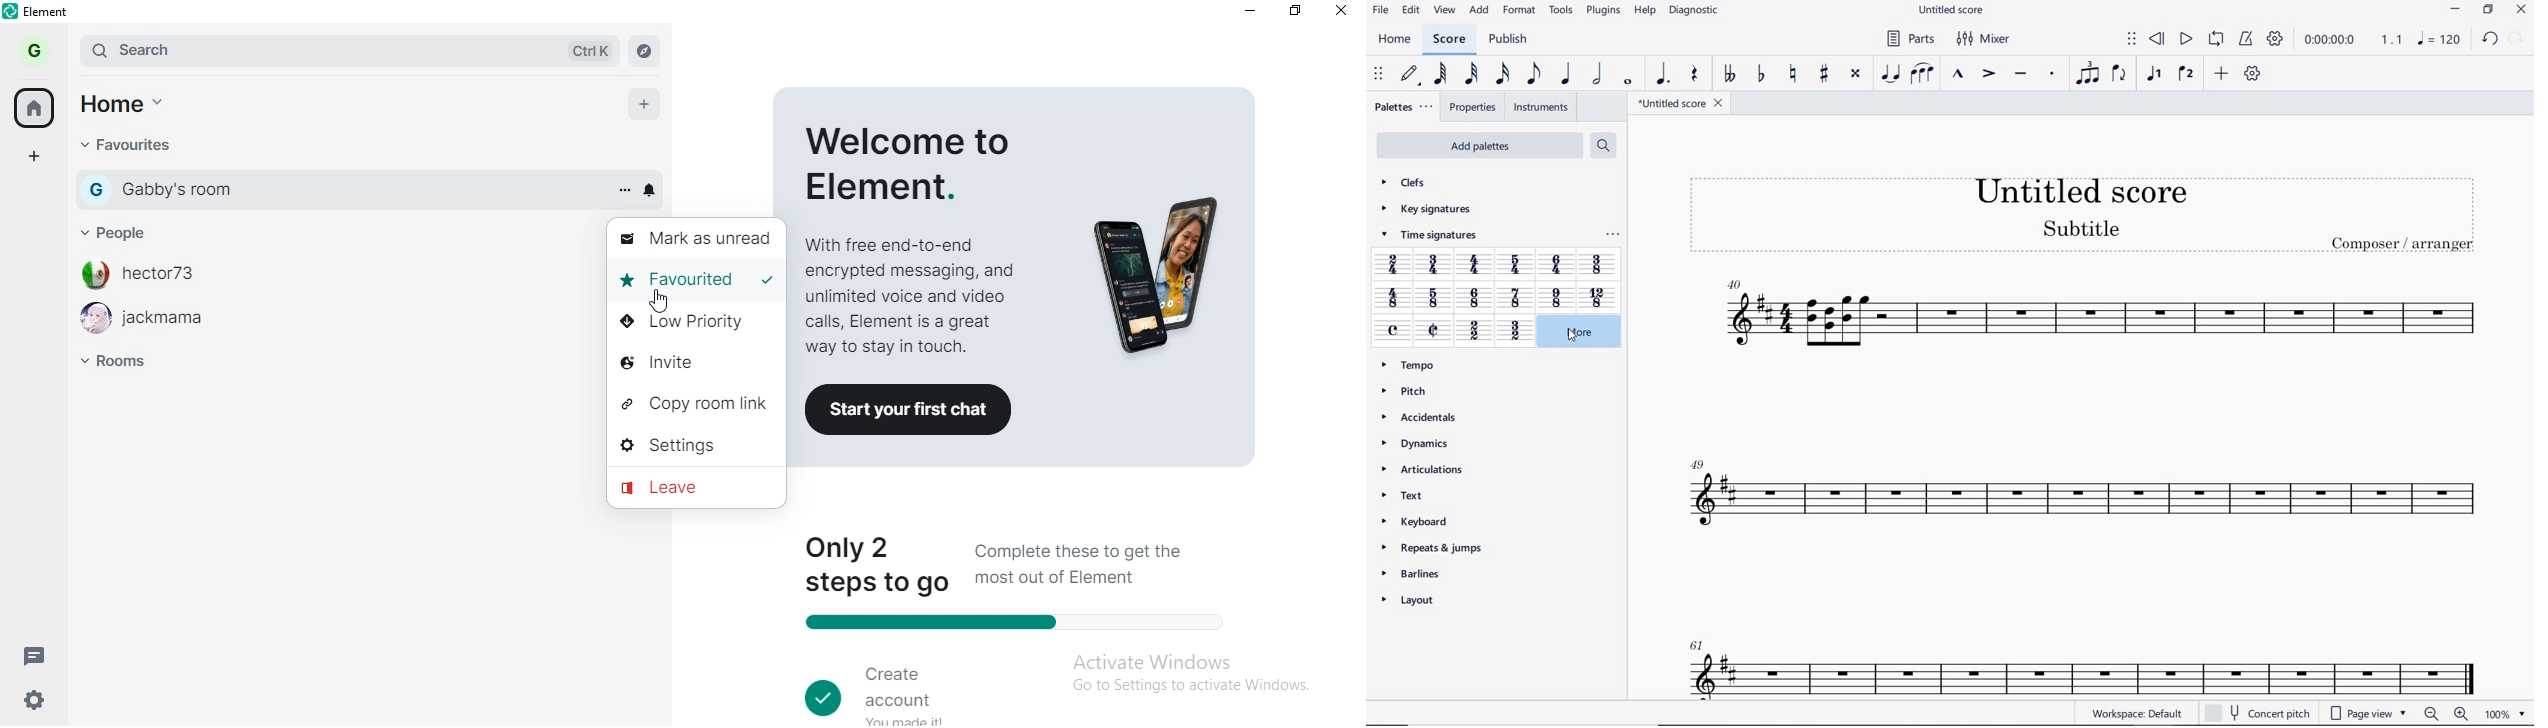 Image resolution: width=2548 pixels, height=728 pixels. I want to click on HOME, so click(1395, 40).